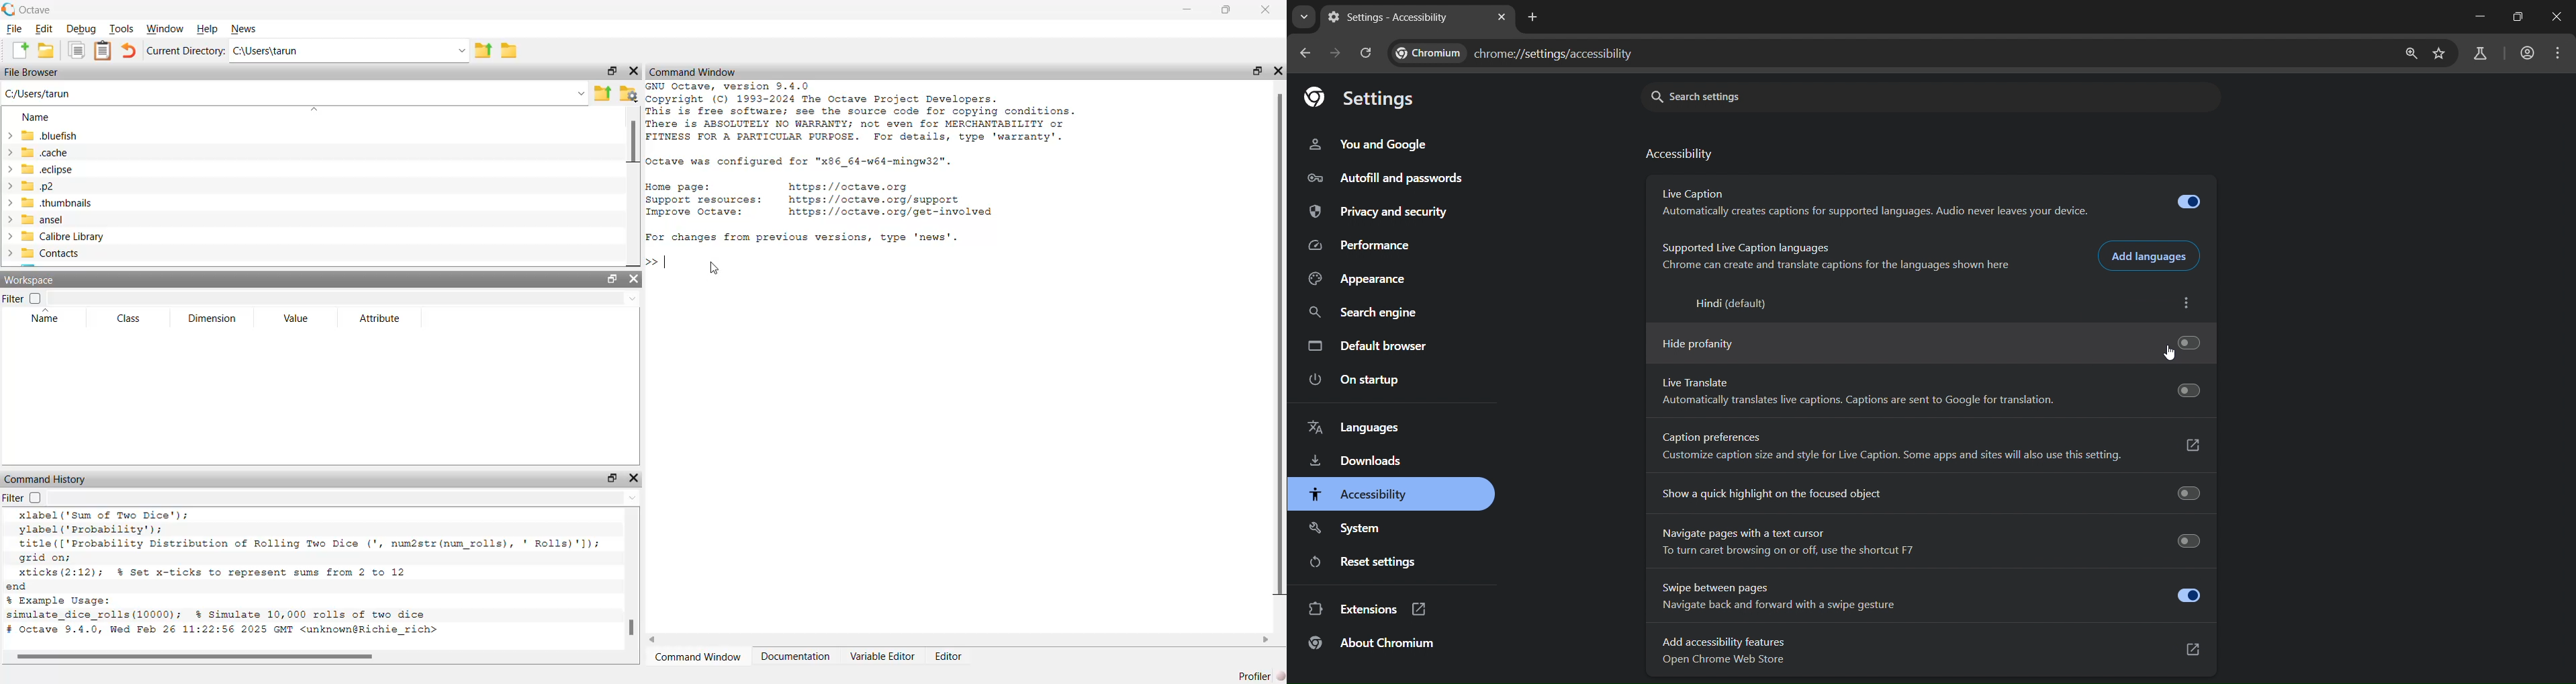  I want to click on Profiler, so click(1259, 676).